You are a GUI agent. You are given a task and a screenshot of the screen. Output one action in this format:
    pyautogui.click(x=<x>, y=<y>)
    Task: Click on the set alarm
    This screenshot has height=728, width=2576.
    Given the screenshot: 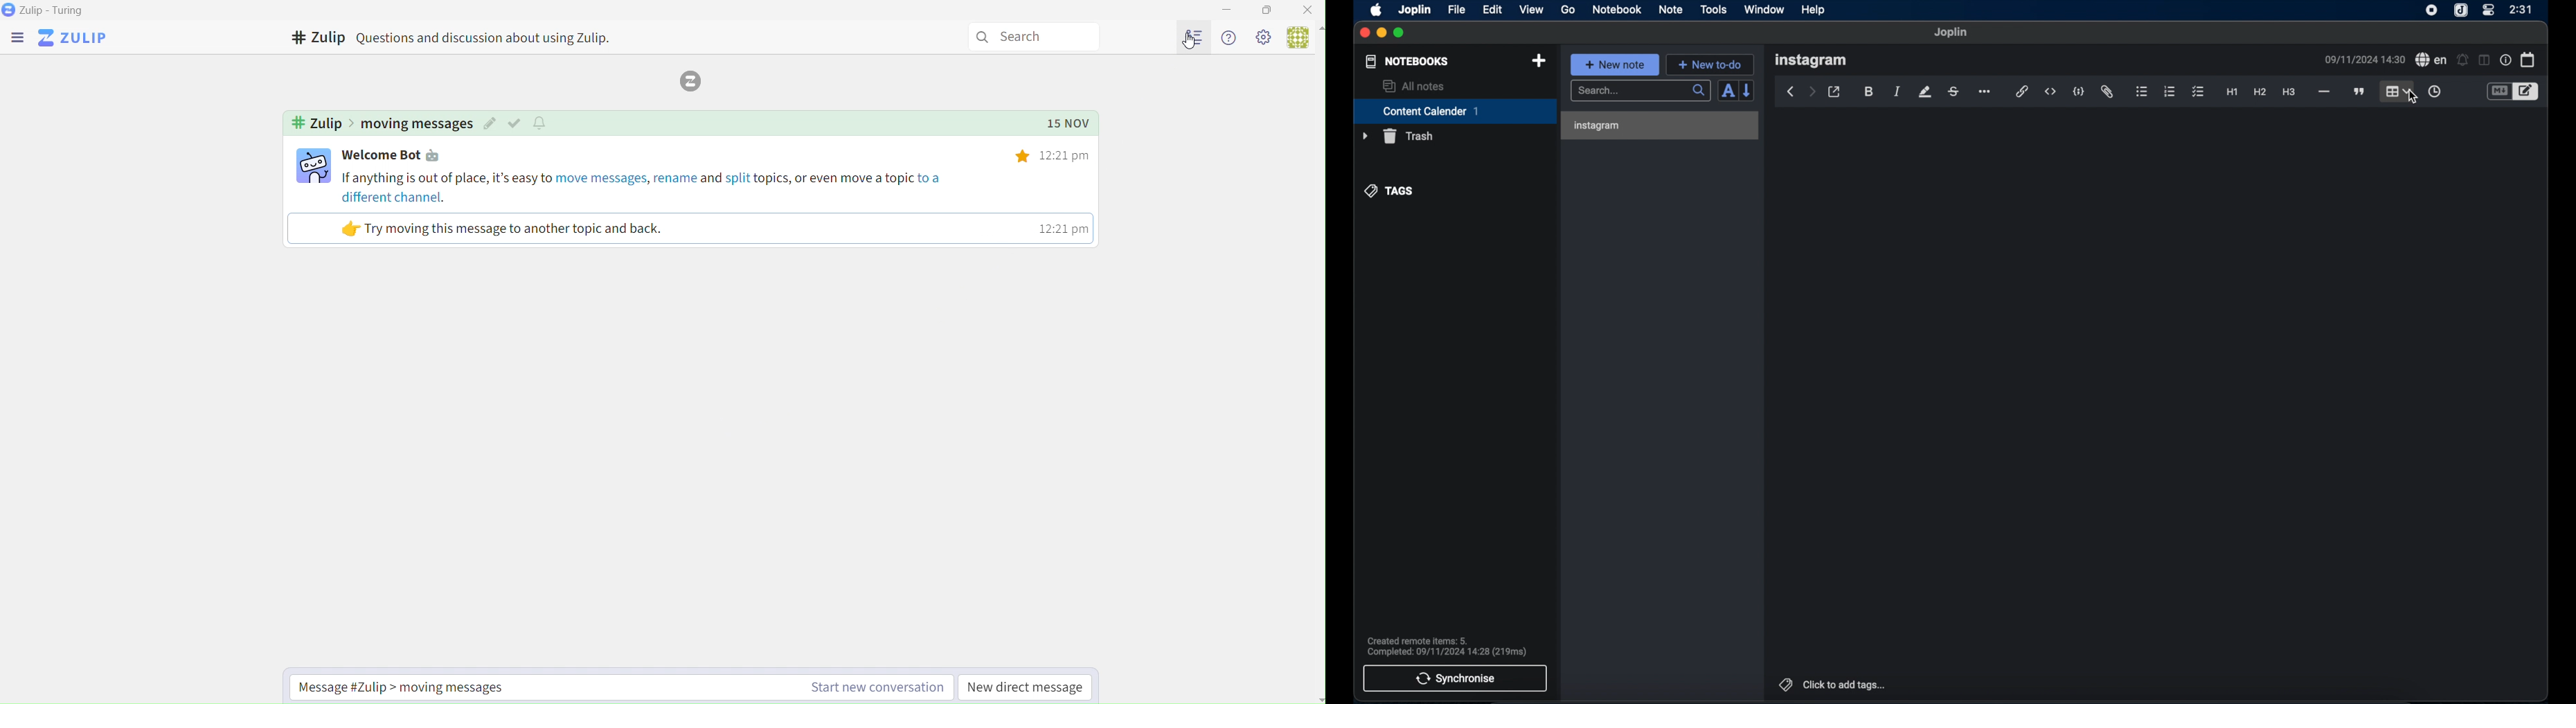 What is the action you would take?
    pyautogui.click(x=2463, y=59)
    